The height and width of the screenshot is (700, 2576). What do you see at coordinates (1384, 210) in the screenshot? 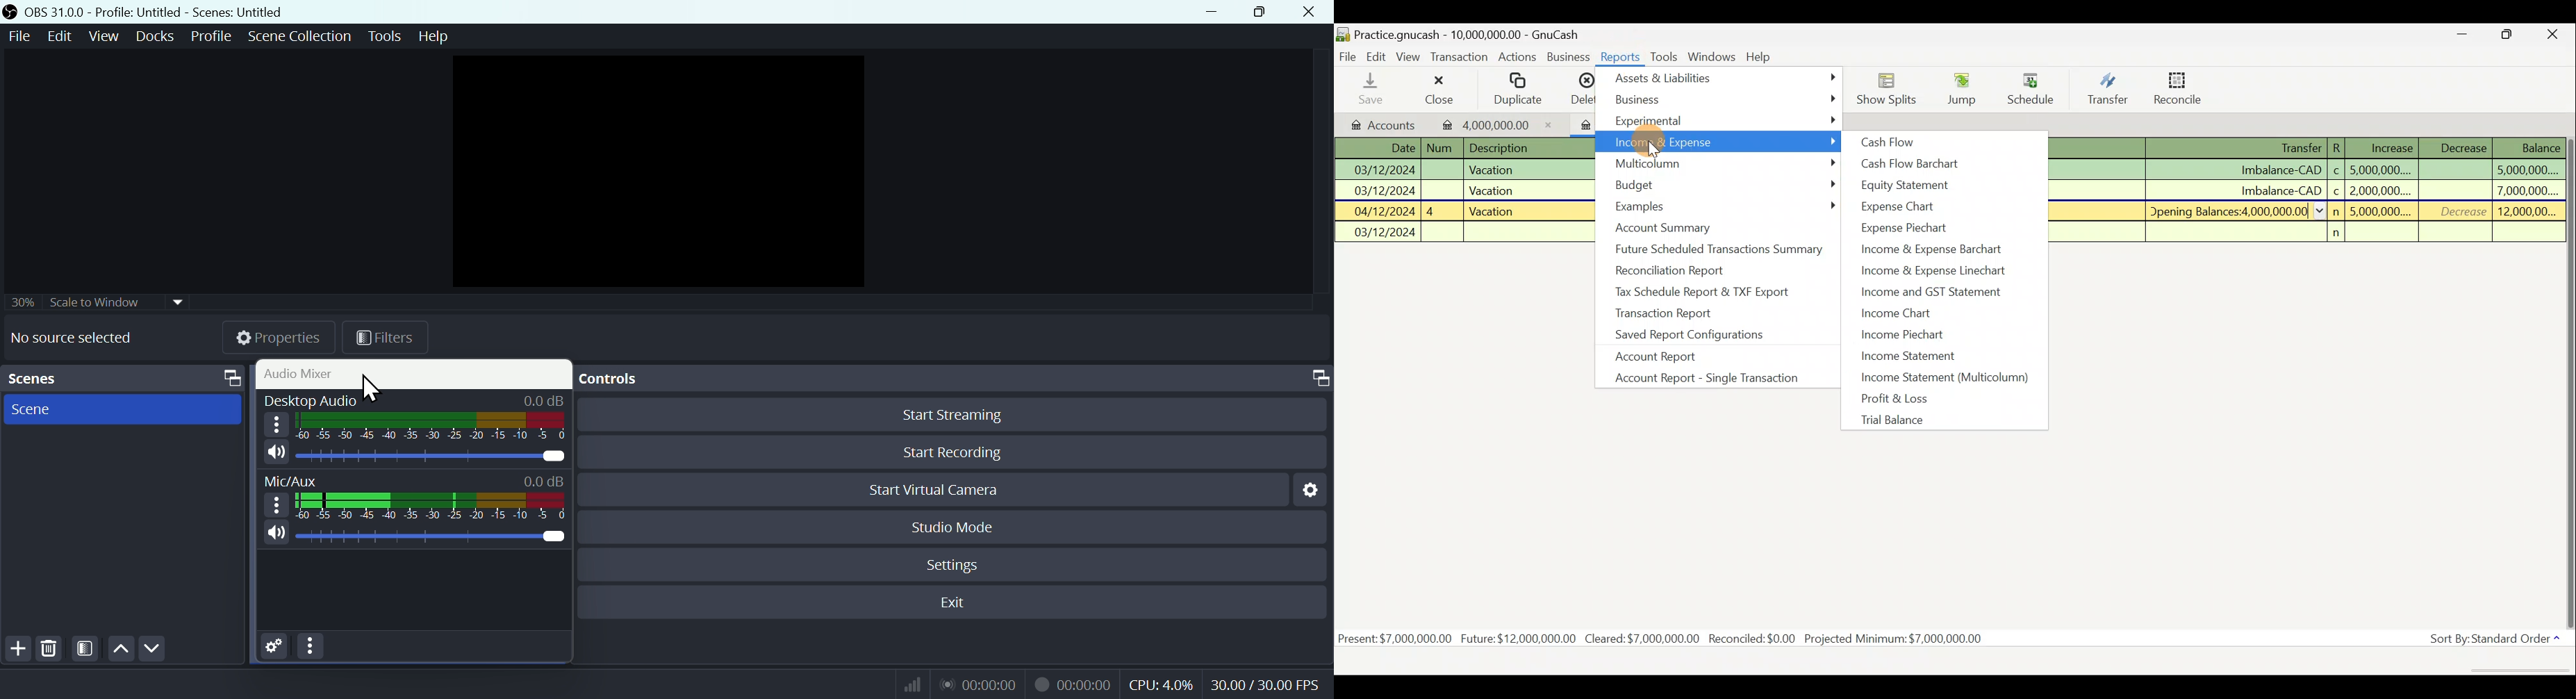
I see `04/12/2024` at bounding box center [1384, 210].